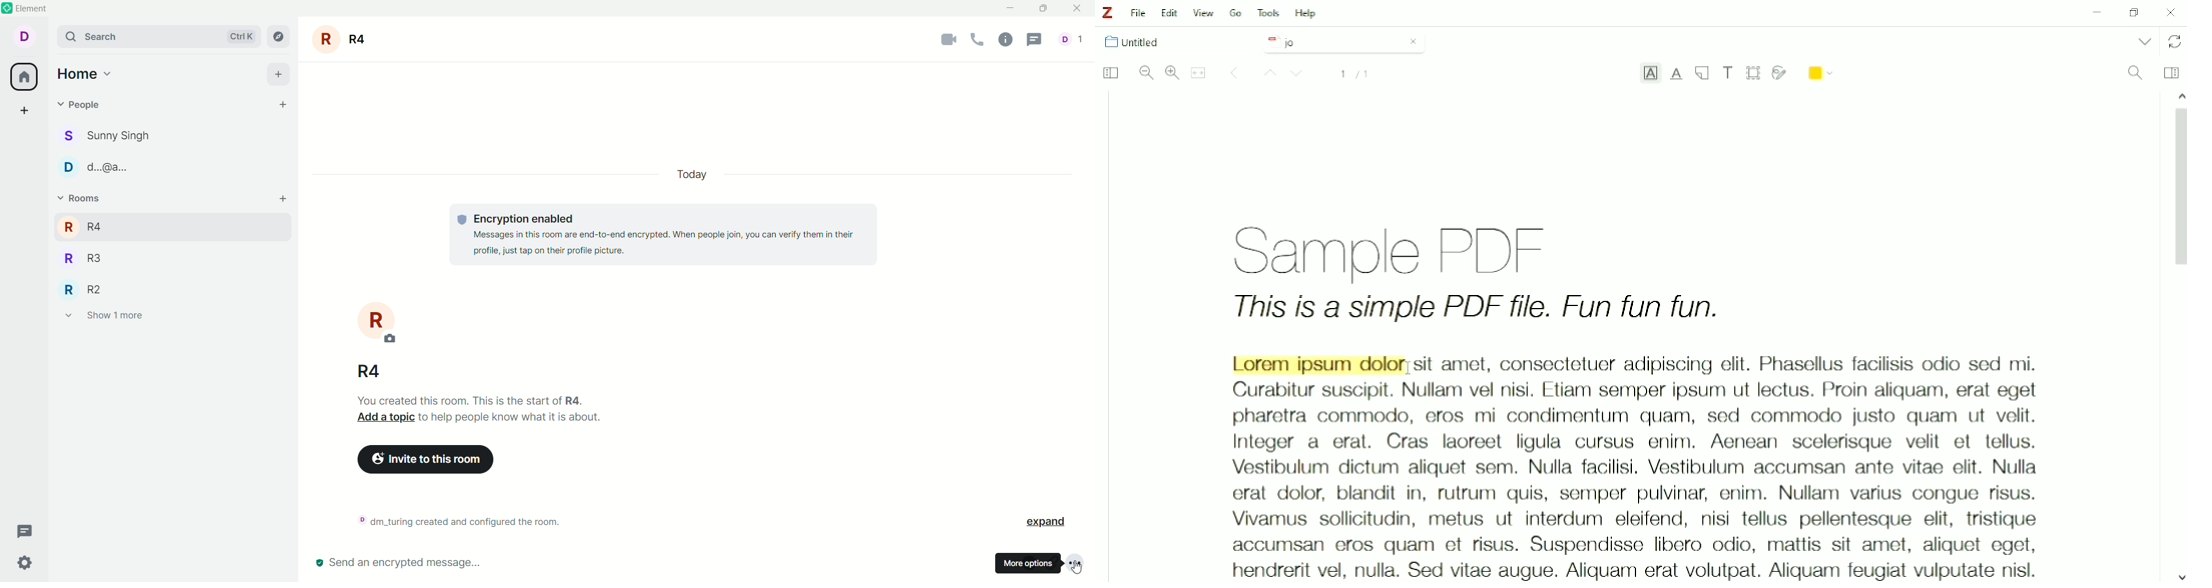 This screenshot has height=588, width=2212. What do you see at coordinates (285, 106) in the screenshot?
I see `start chat` at bounding box center [285, 106].